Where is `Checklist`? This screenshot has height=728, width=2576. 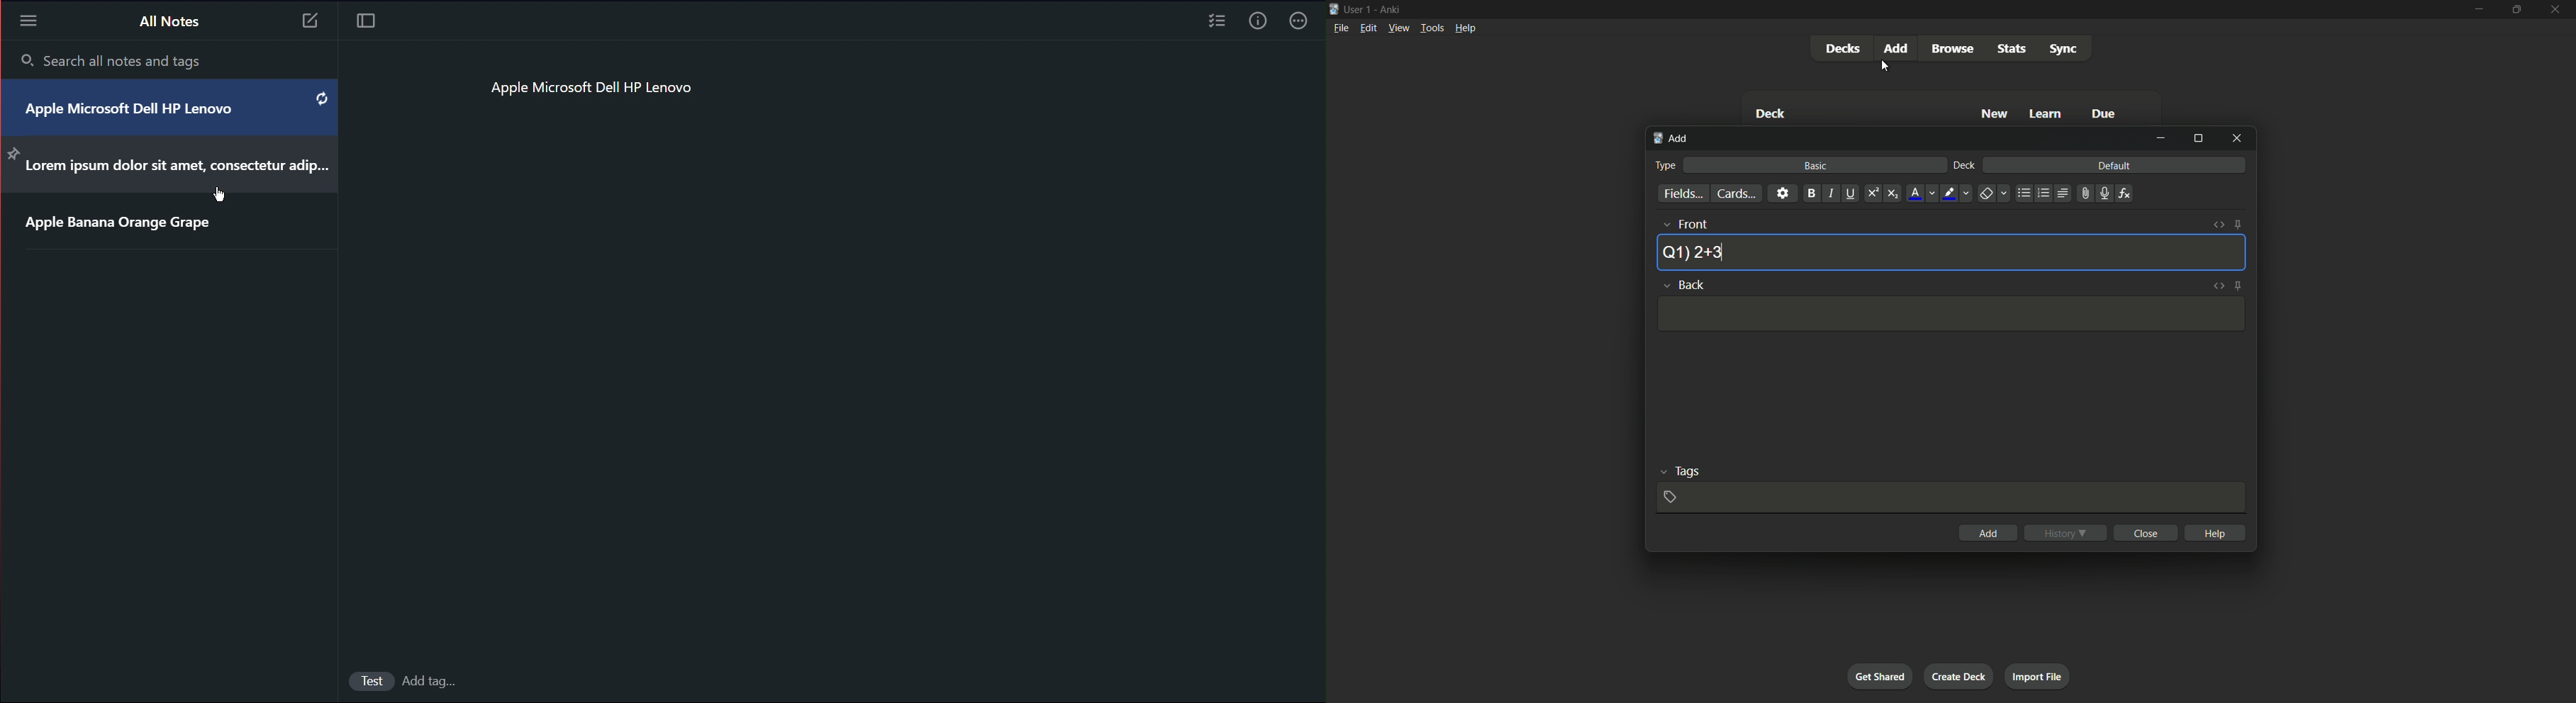
Checklist is located at coordinates (1215, 23).